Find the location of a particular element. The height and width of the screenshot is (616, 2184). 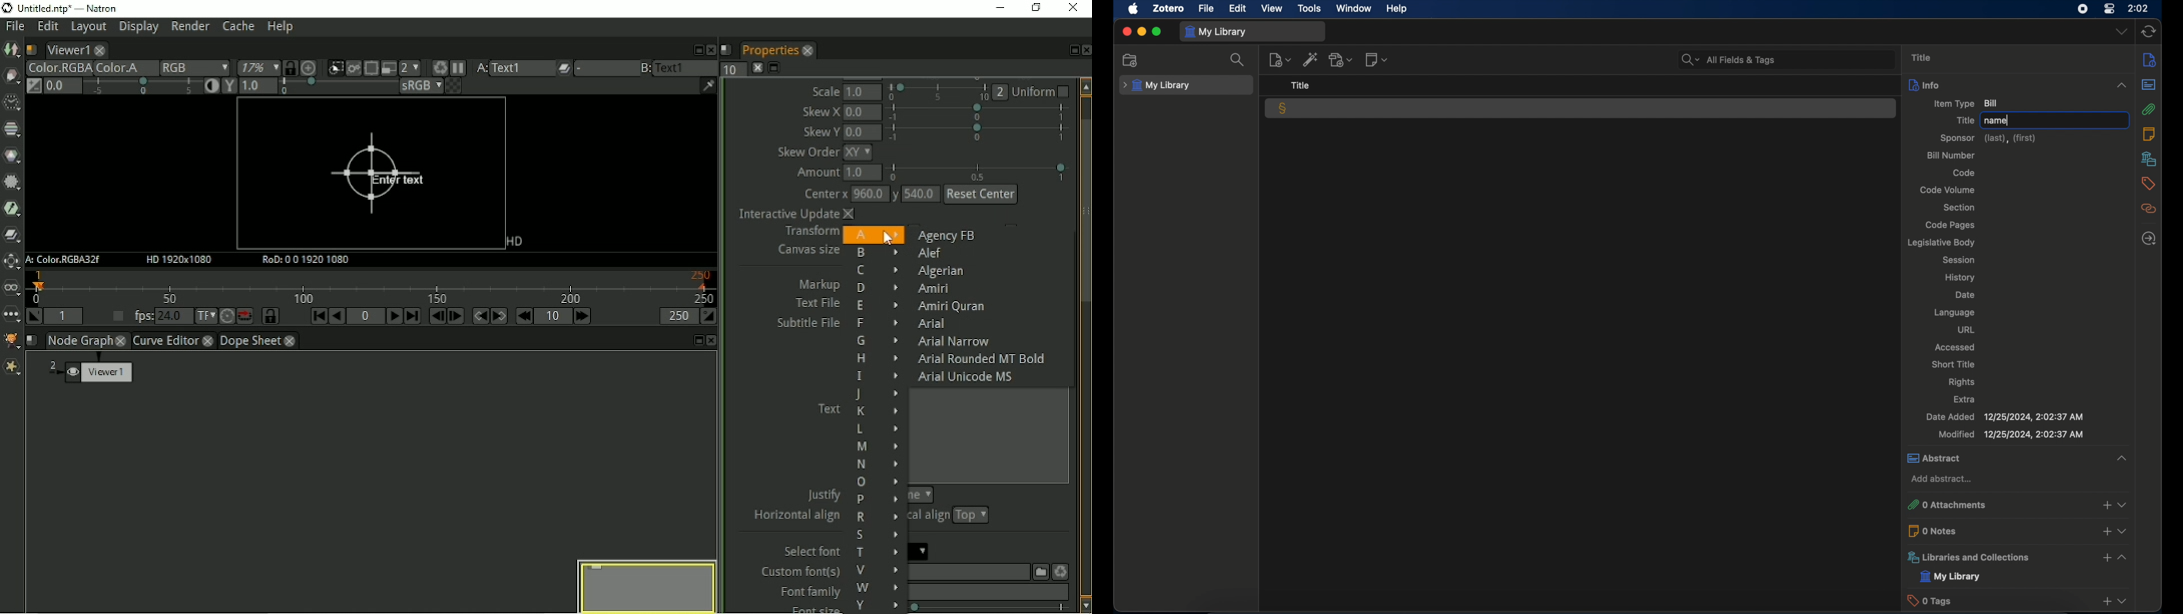

short title is located at coordinates (1954, 364).